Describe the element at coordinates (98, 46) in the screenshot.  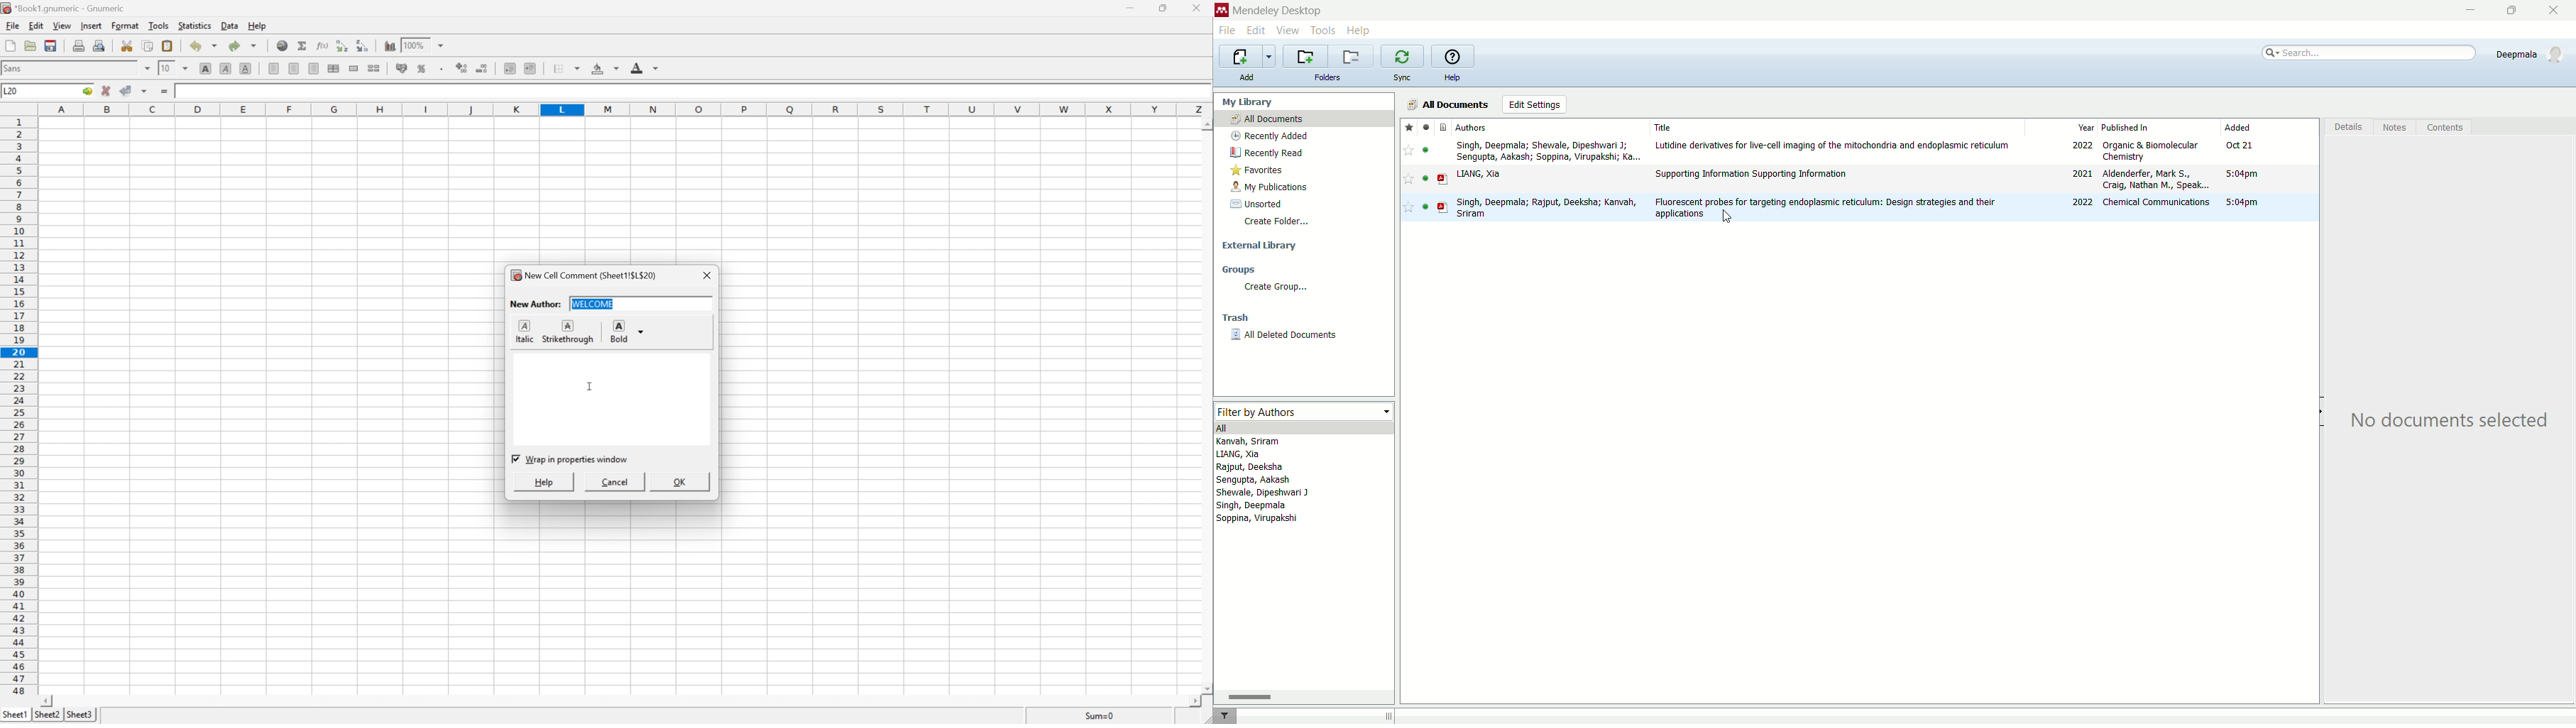
I see `Print preview` at that location.